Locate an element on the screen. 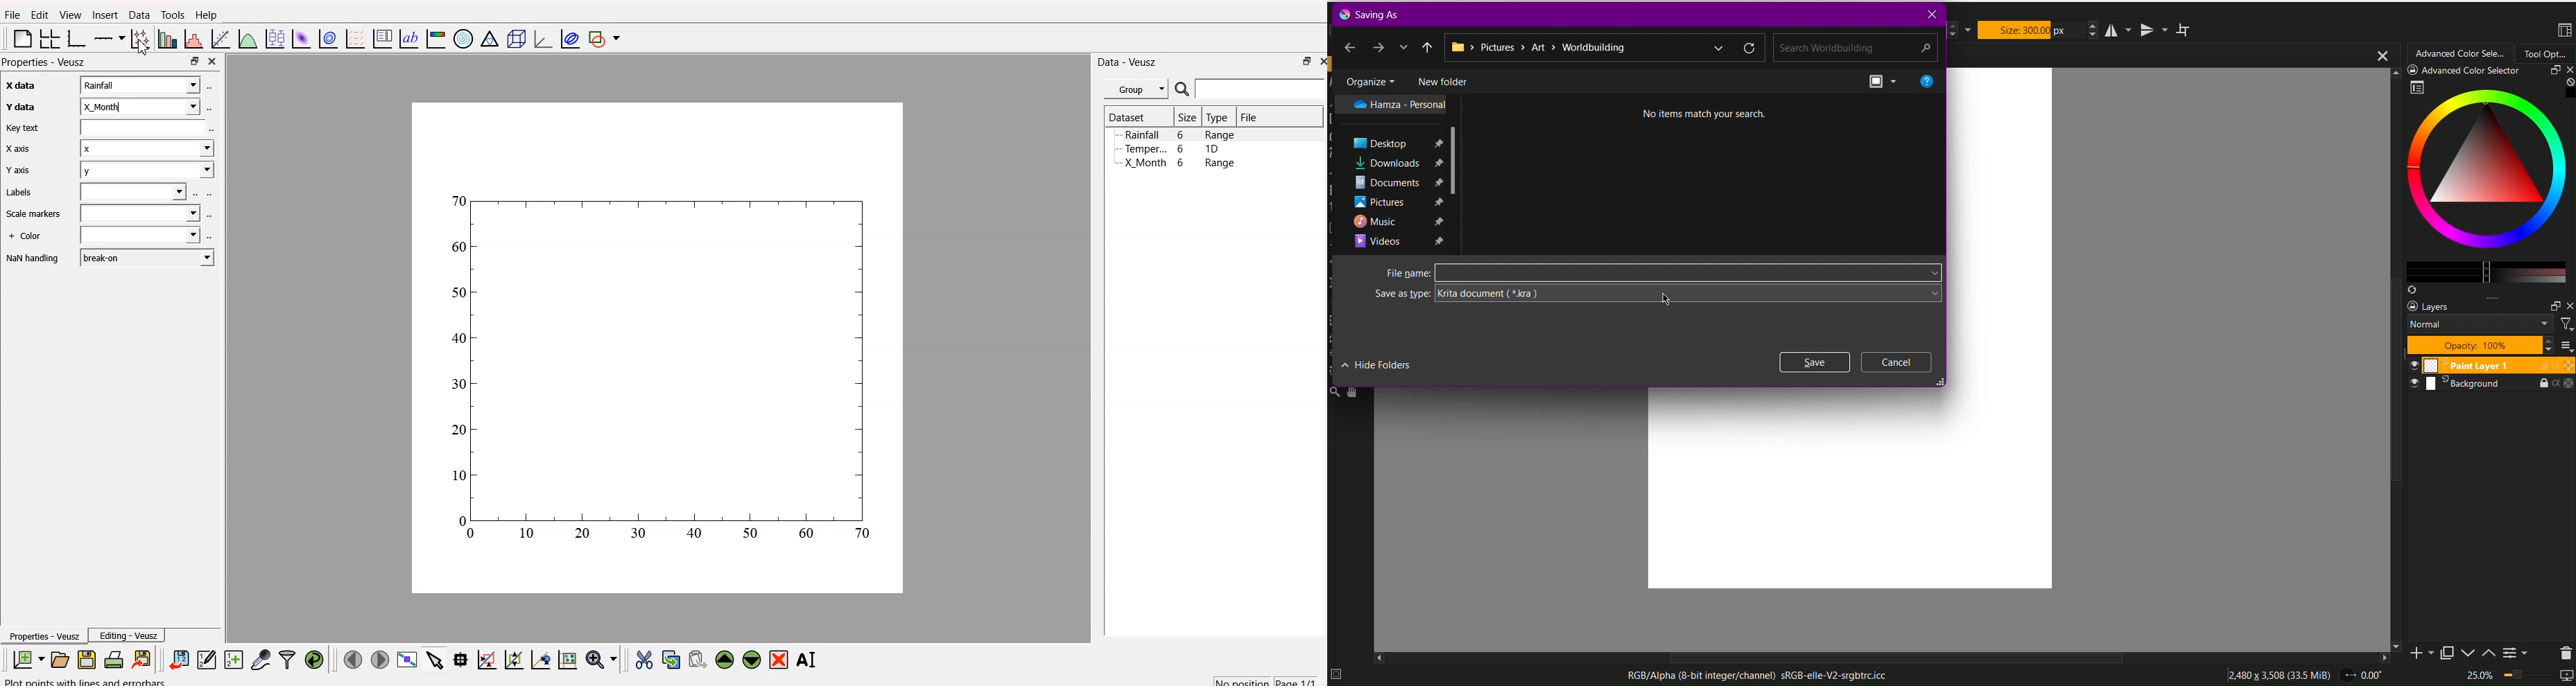 The height and width of the screenshot is (700, 2576). Delete is located at coordinates (2563, 652).